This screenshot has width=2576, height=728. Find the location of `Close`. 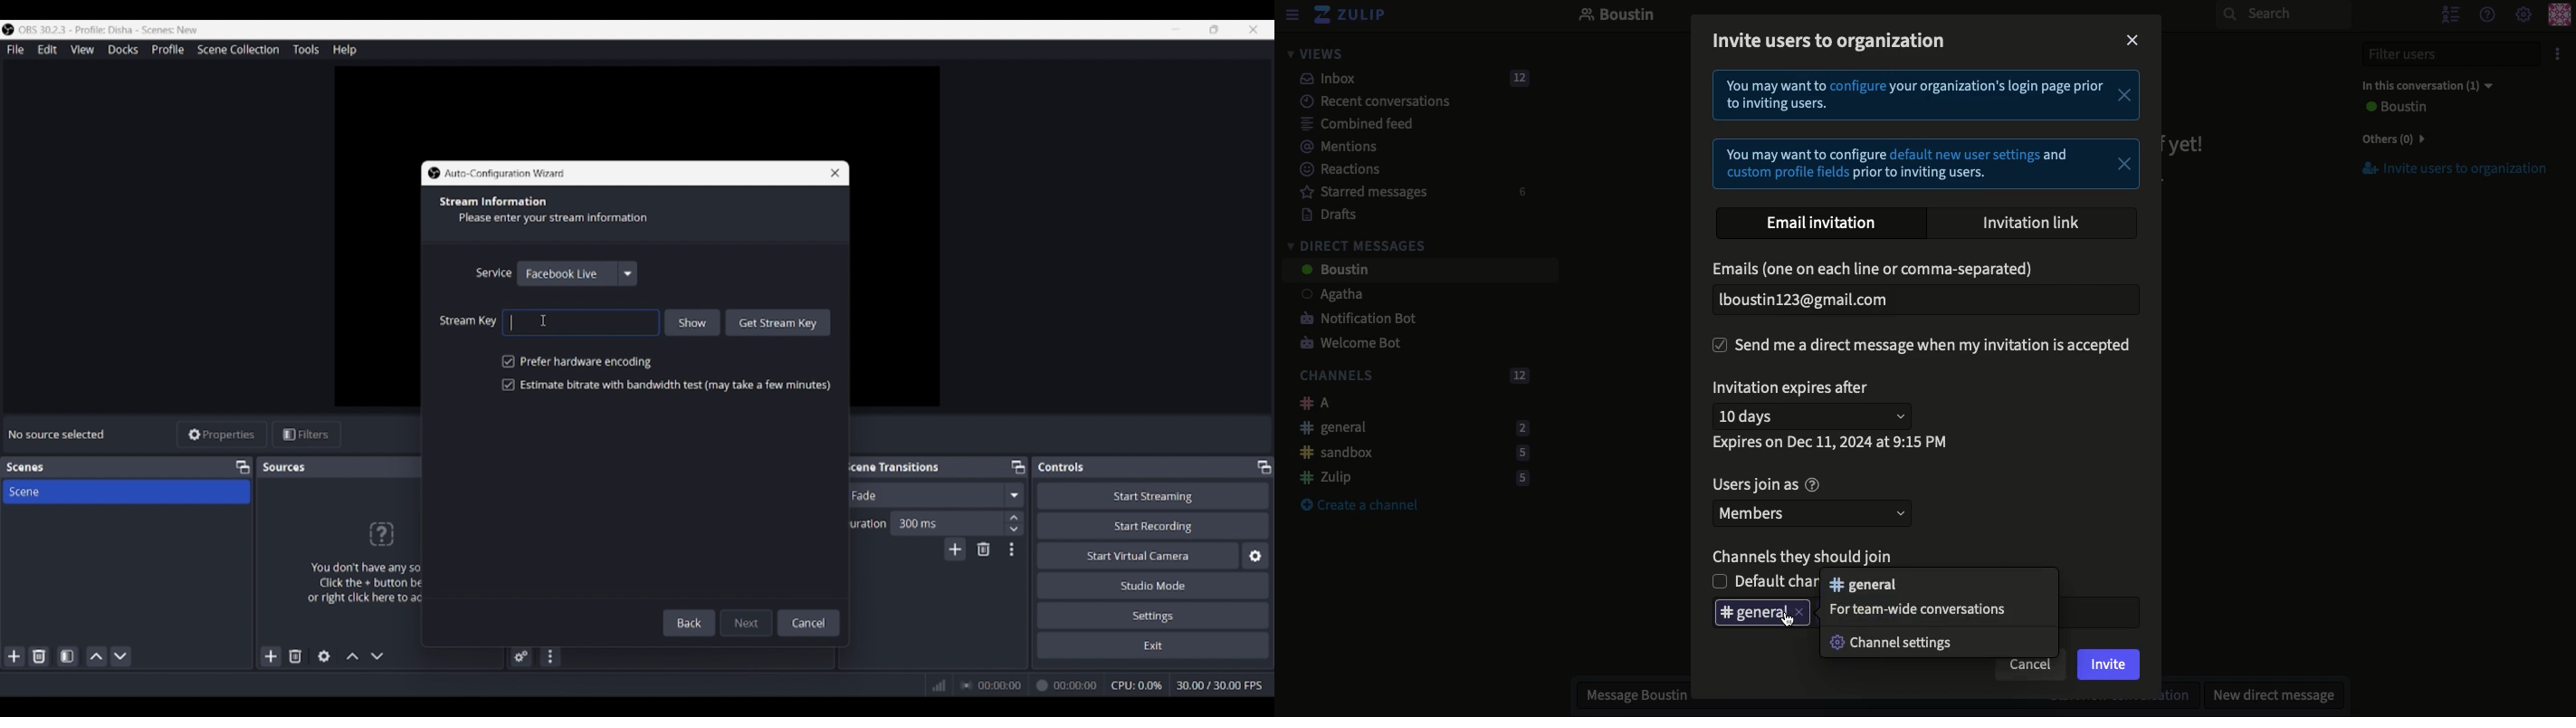

Close is located at coordinates (830, 172).